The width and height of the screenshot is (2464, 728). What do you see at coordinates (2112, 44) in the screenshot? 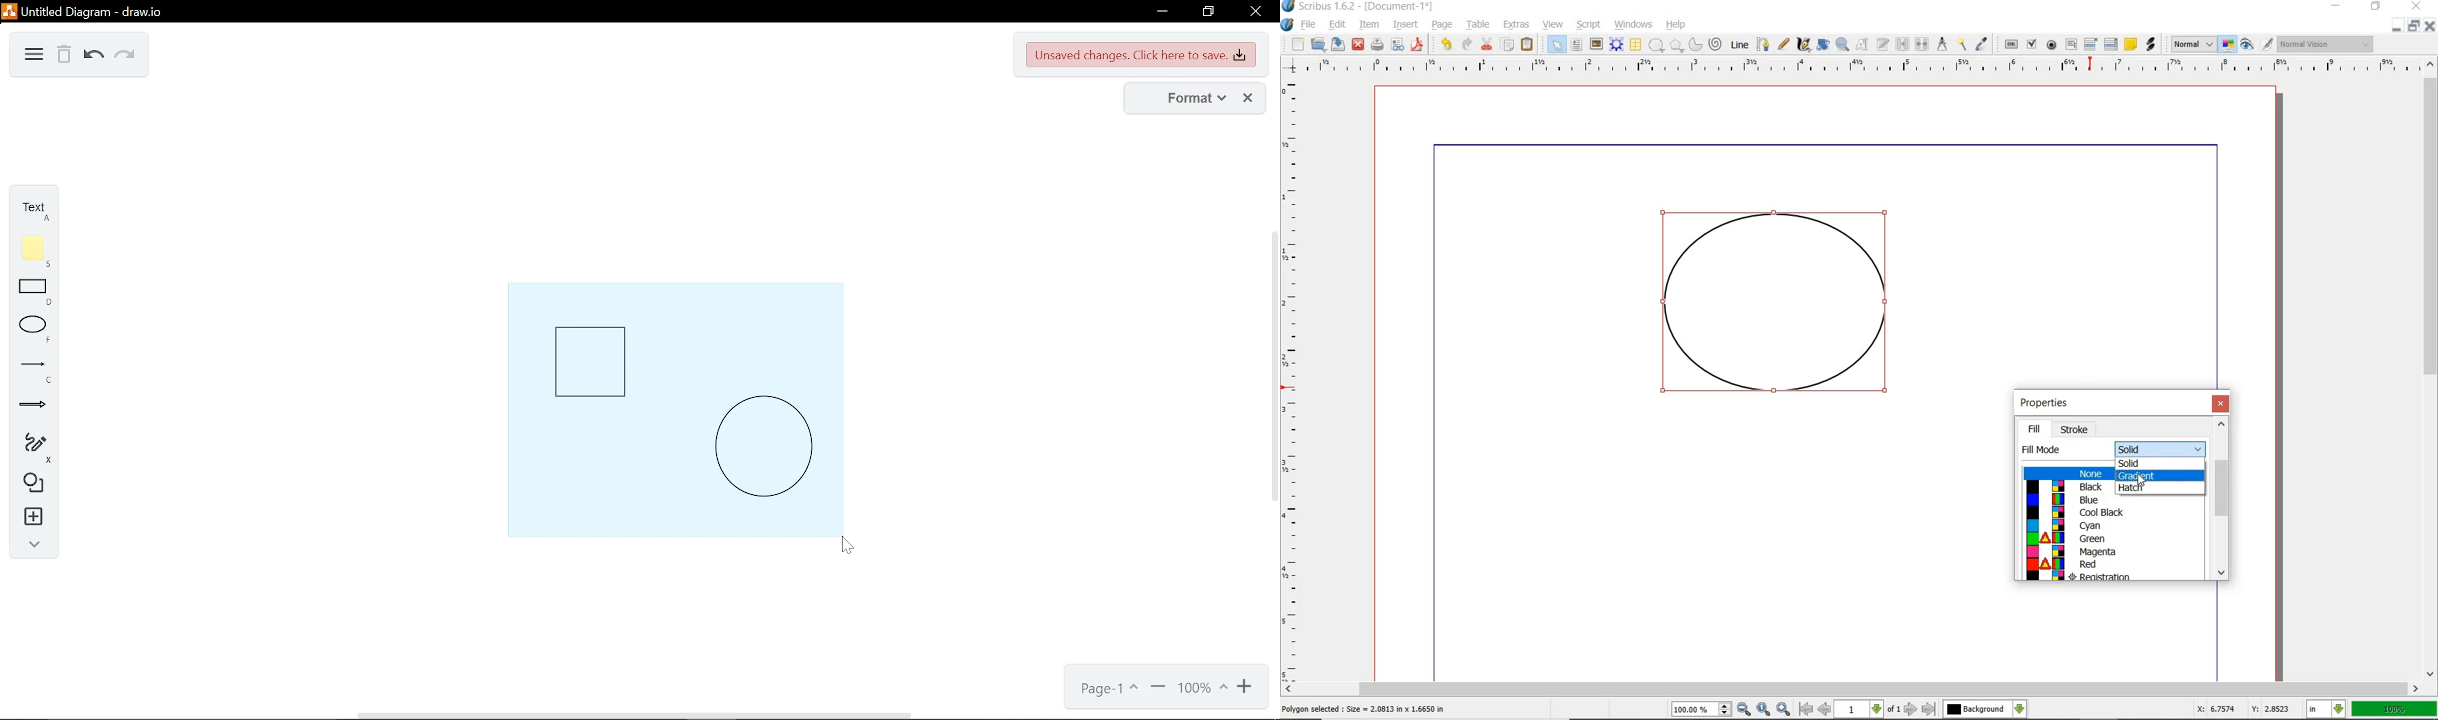
I see `PDF LIST BOX` at bounding box center [2112, 44].